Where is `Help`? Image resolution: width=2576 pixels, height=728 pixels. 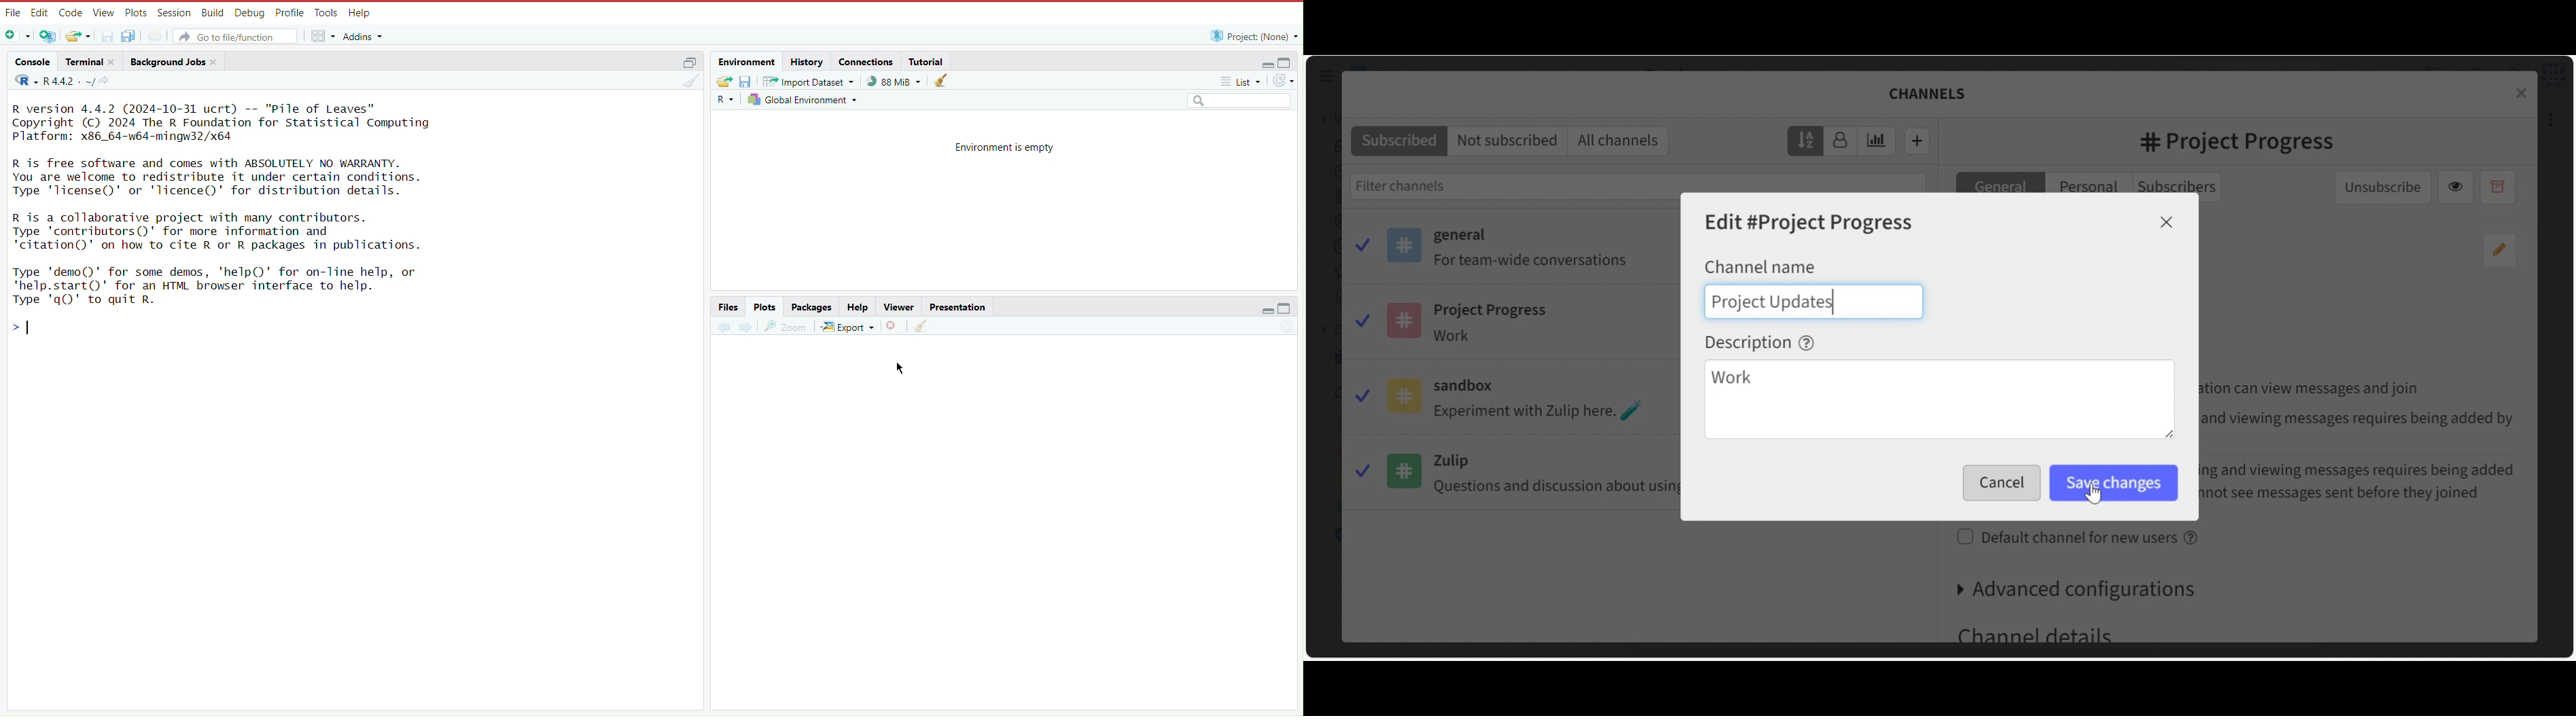
Help is located at coordinates (359, 14).